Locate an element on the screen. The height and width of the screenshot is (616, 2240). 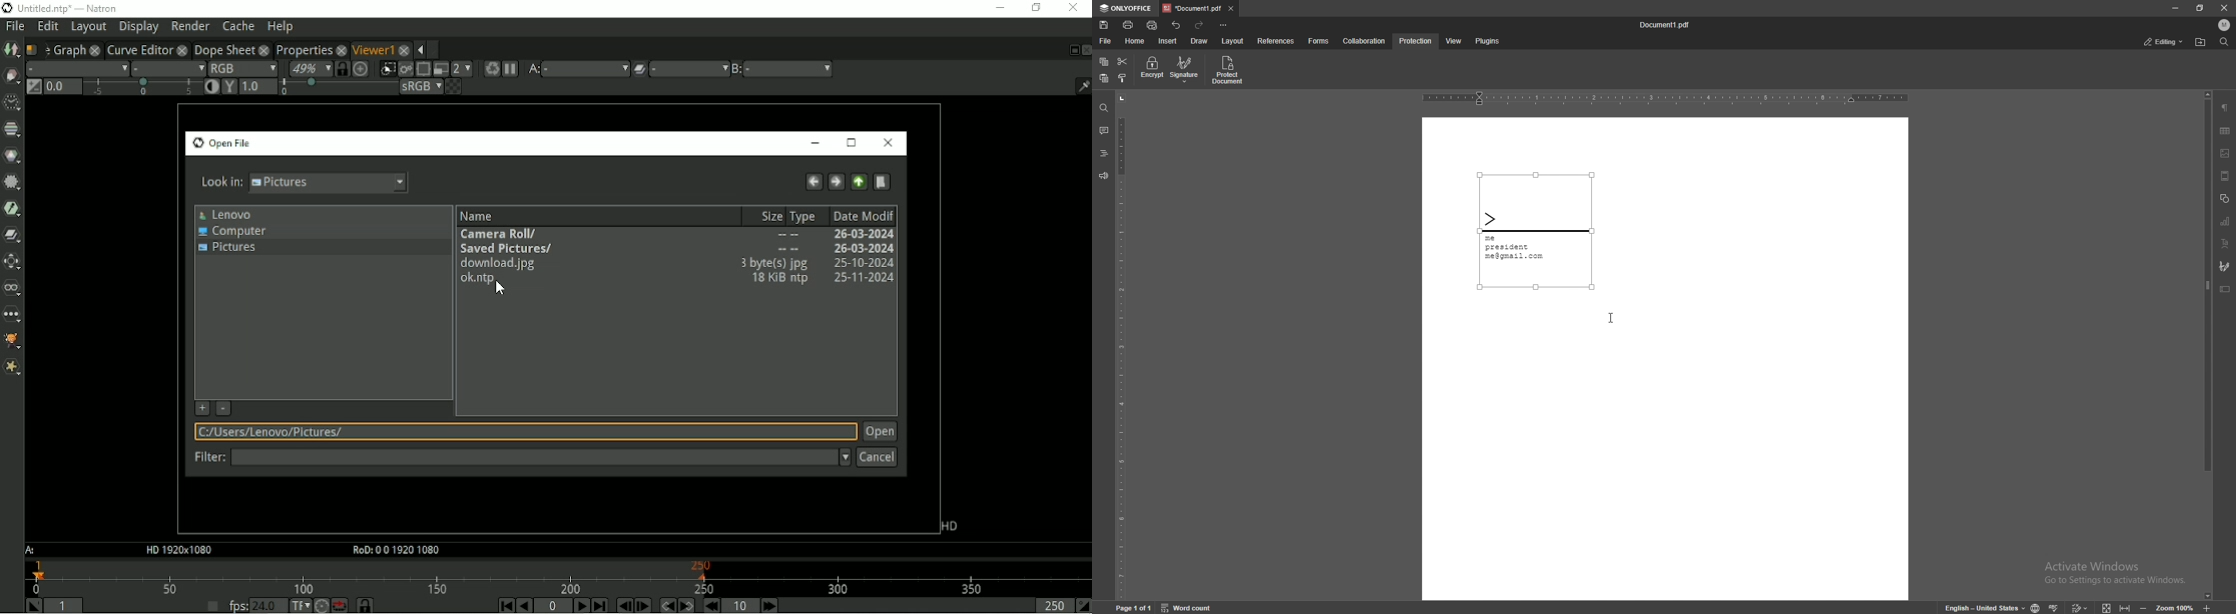
Color process is located at coordinates (420, 86).